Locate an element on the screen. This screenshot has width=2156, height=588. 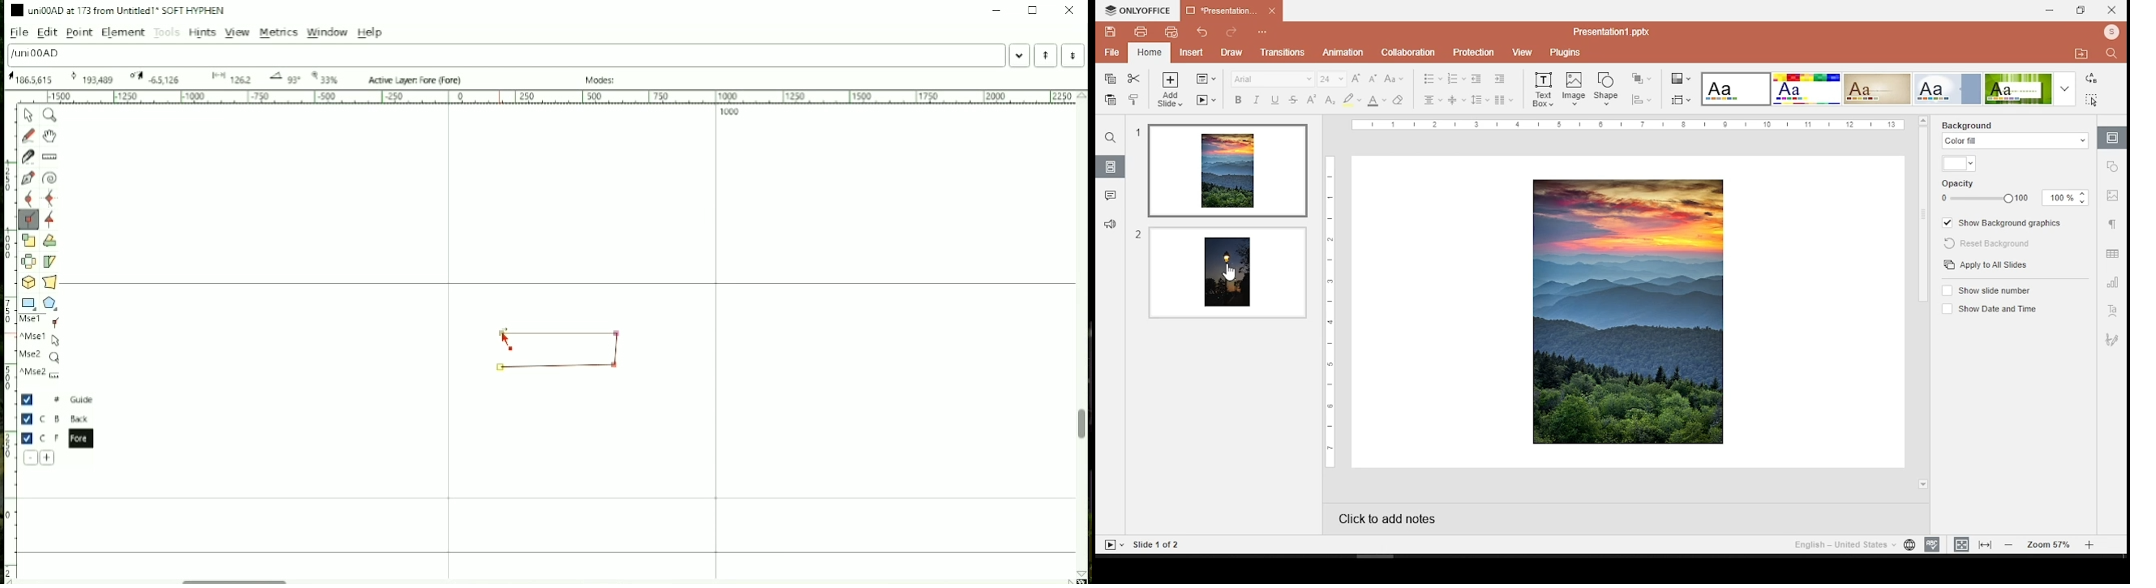
bullets is located at coordinates (1433, 79).